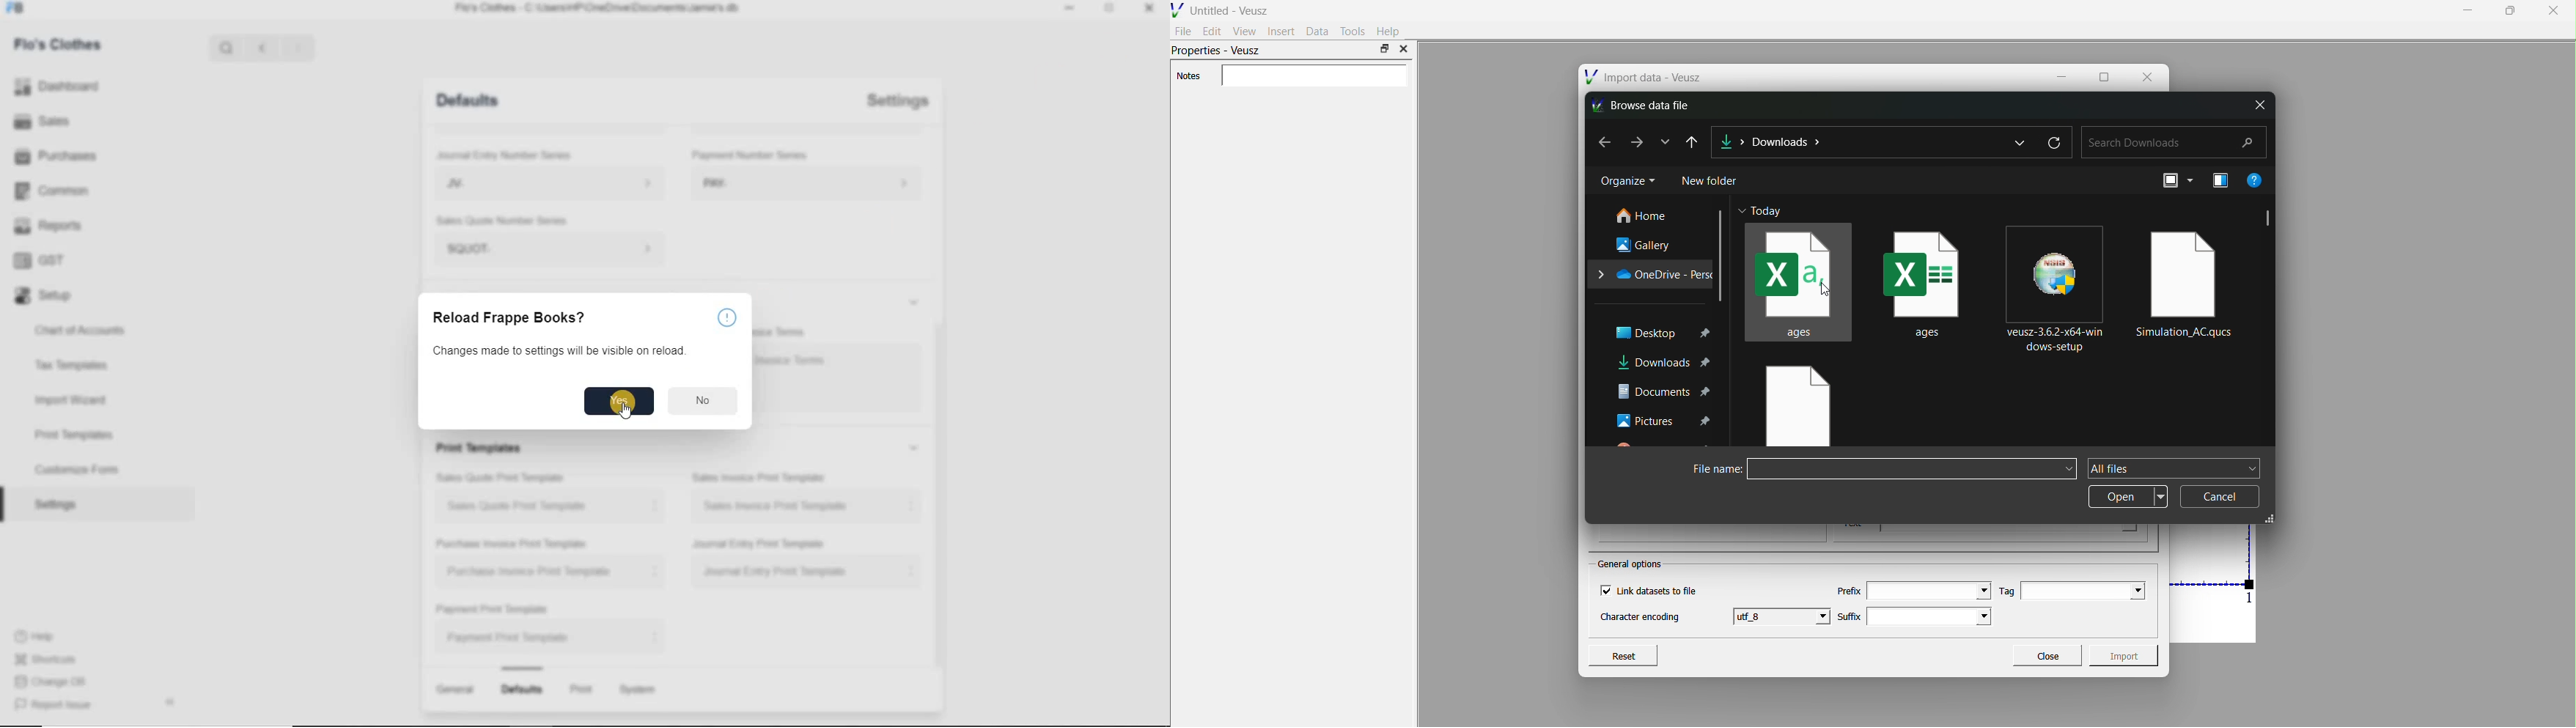 Image resolution: width=2576 pixels, height=728 pixels. What do you see at coordinates (513, 318) in the screenshot?
I see `Reload Frappe Books?` at bounding box center [513, 318].